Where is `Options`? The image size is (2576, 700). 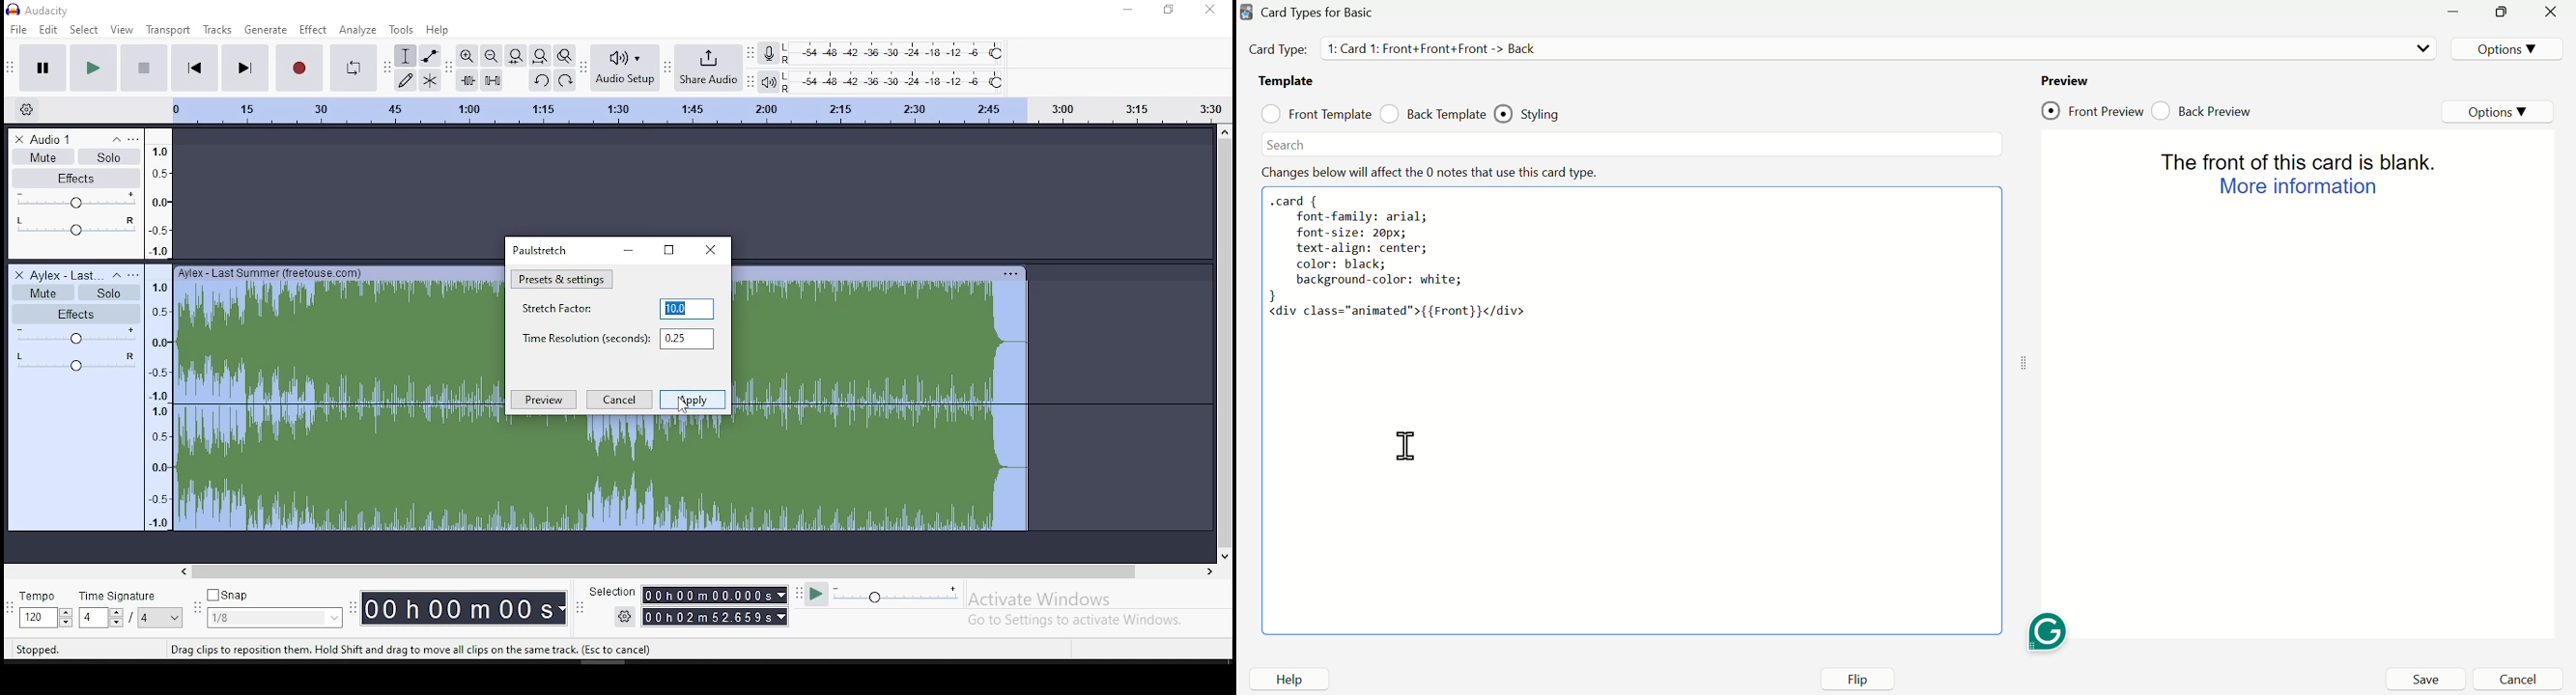 Options is located at coordinates (2501, 111).